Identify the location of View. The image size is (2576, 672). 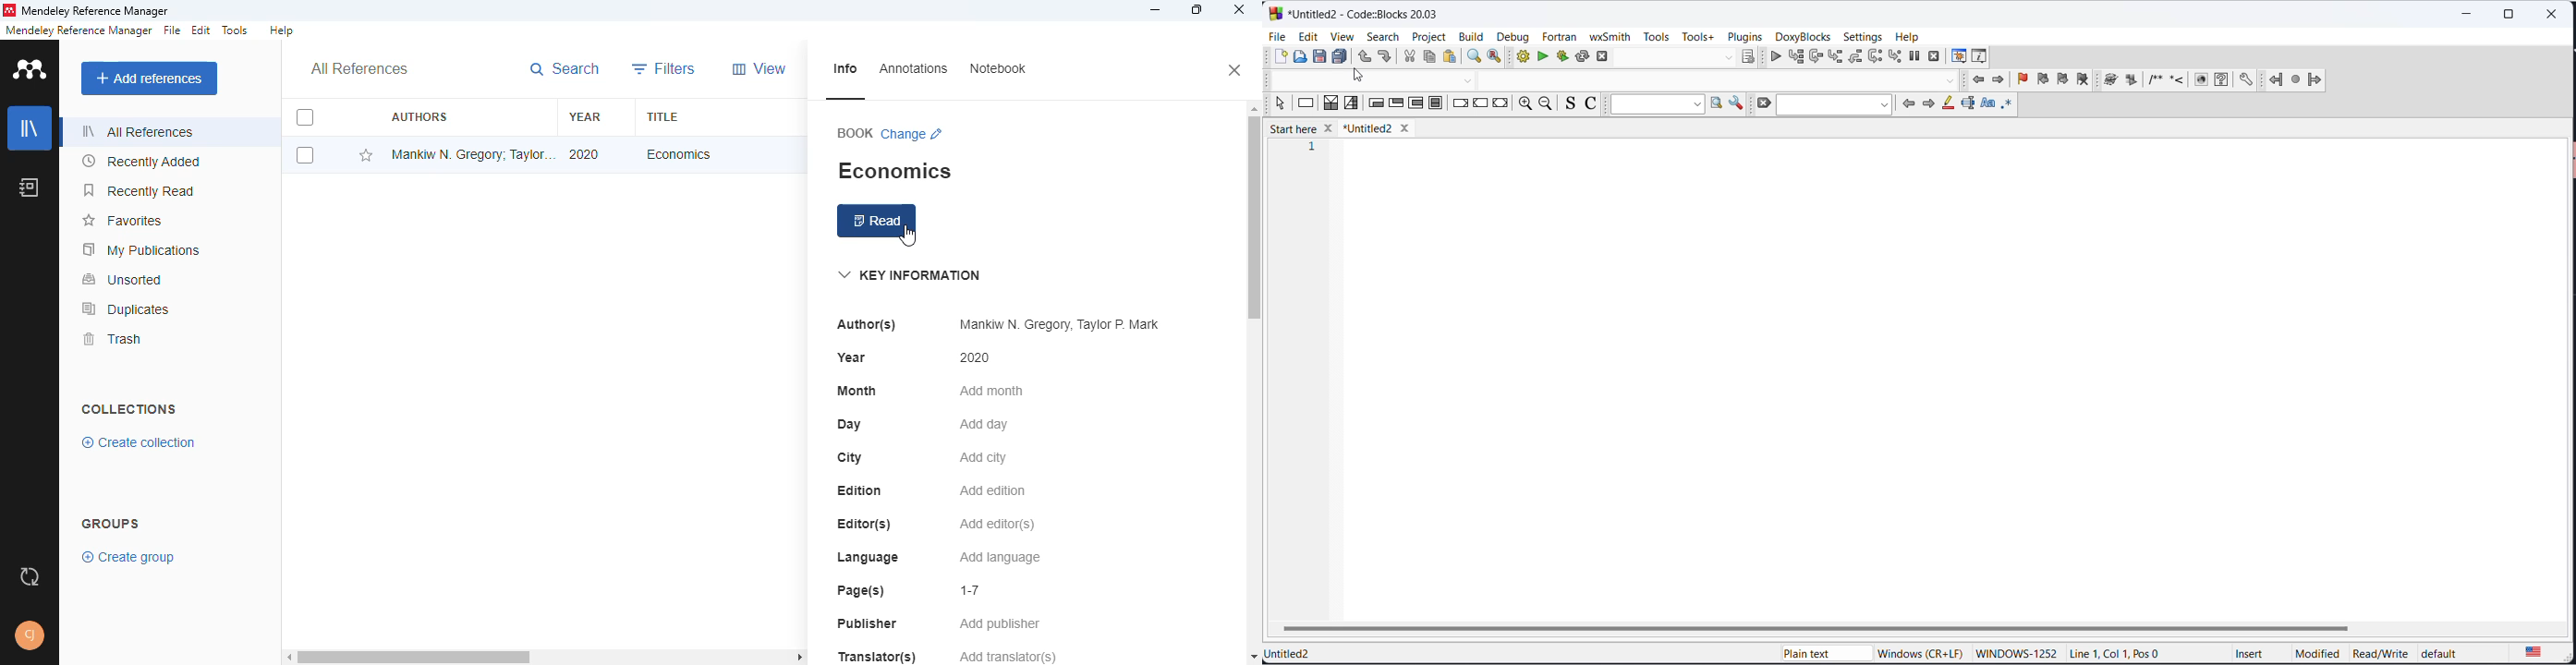
(1341, 36).